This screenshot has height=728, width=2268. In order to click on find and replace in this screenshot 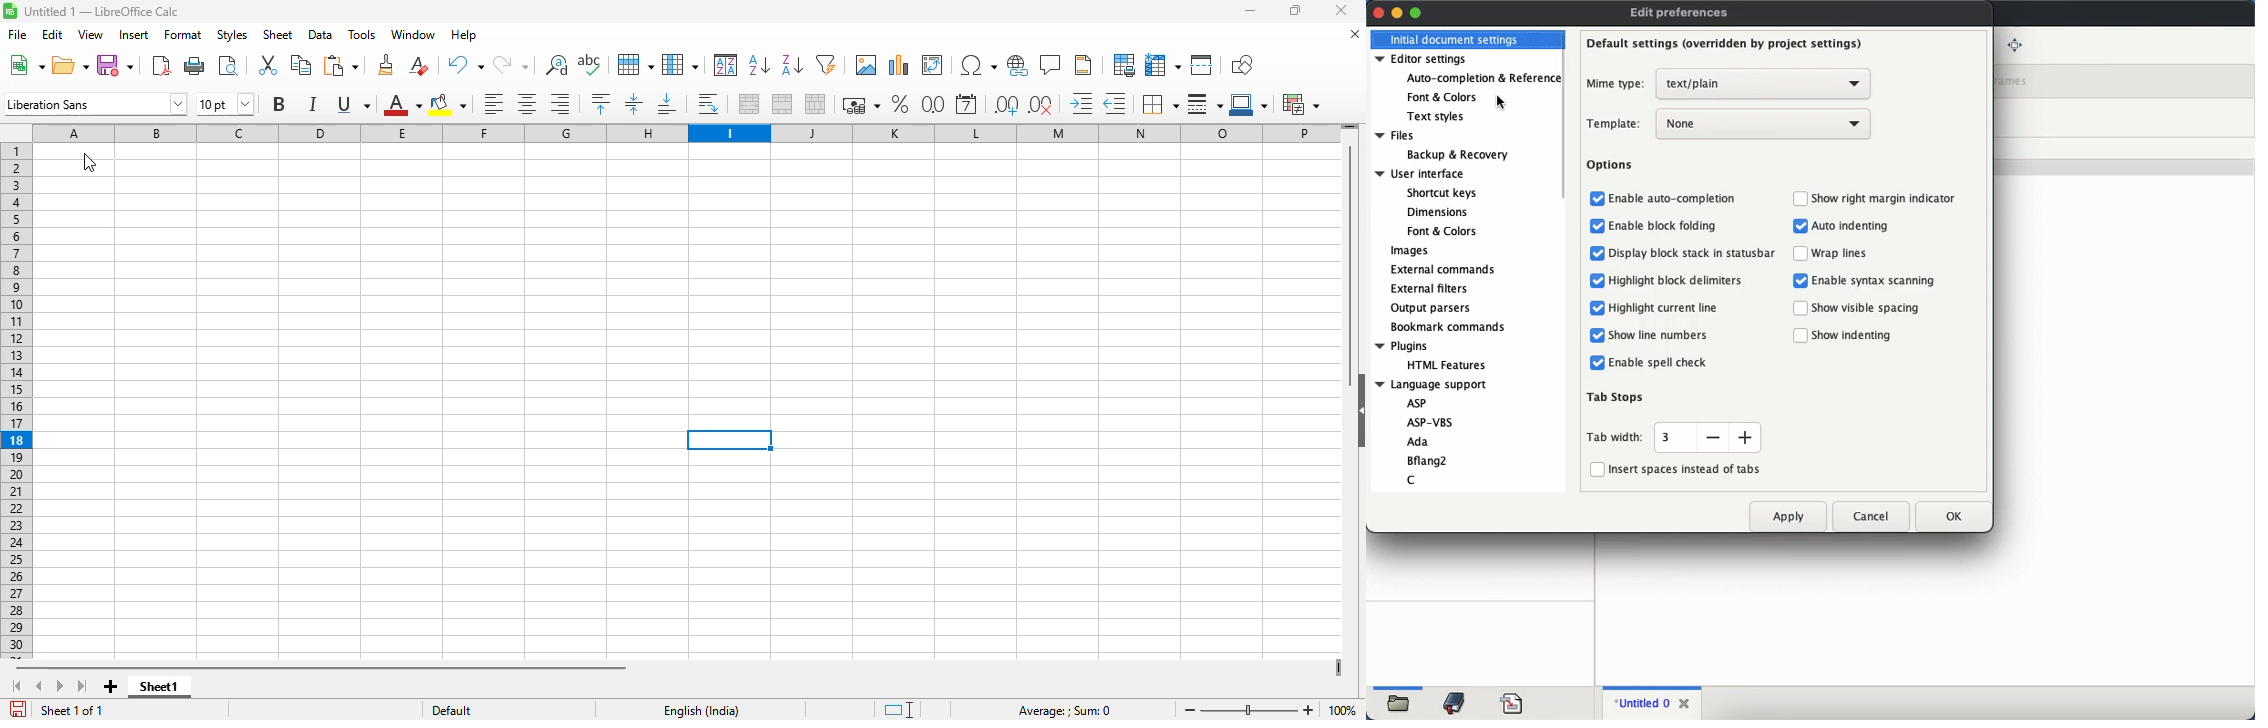, I will do `click(557, 65)`.